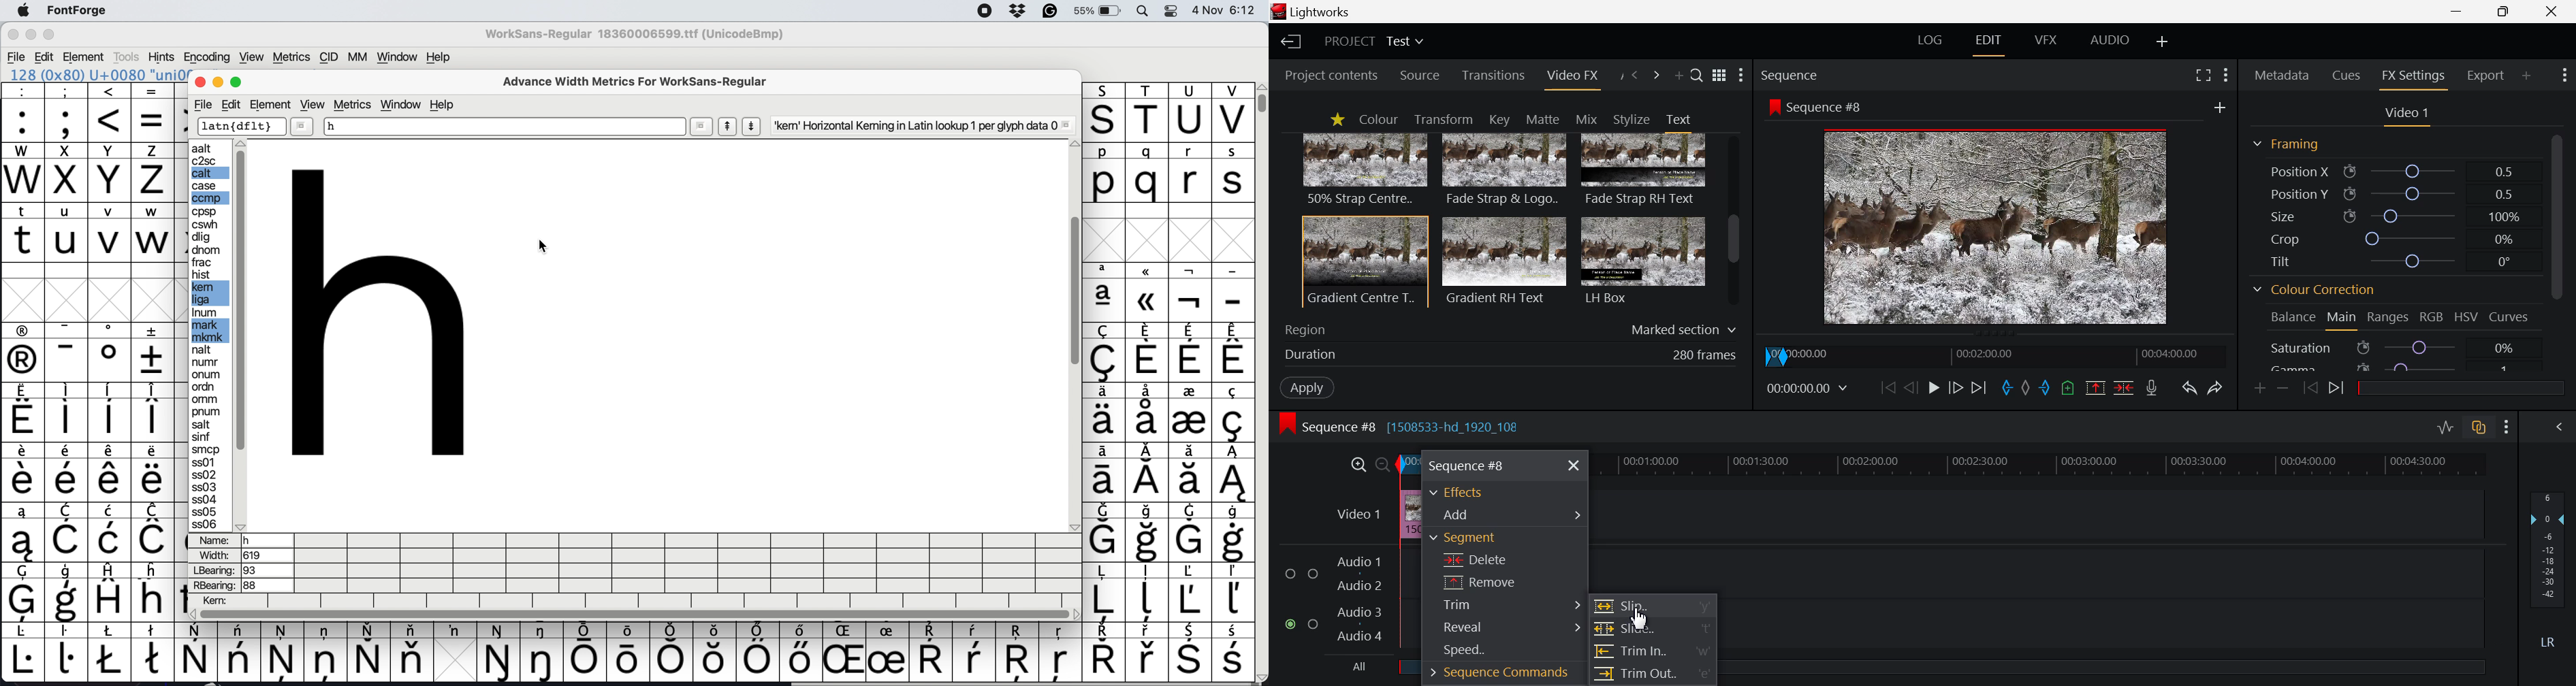 The image size is (2576, 700). Describe the element at coordinates (87, 481) in the screenshot. I see `special characters` at that location.